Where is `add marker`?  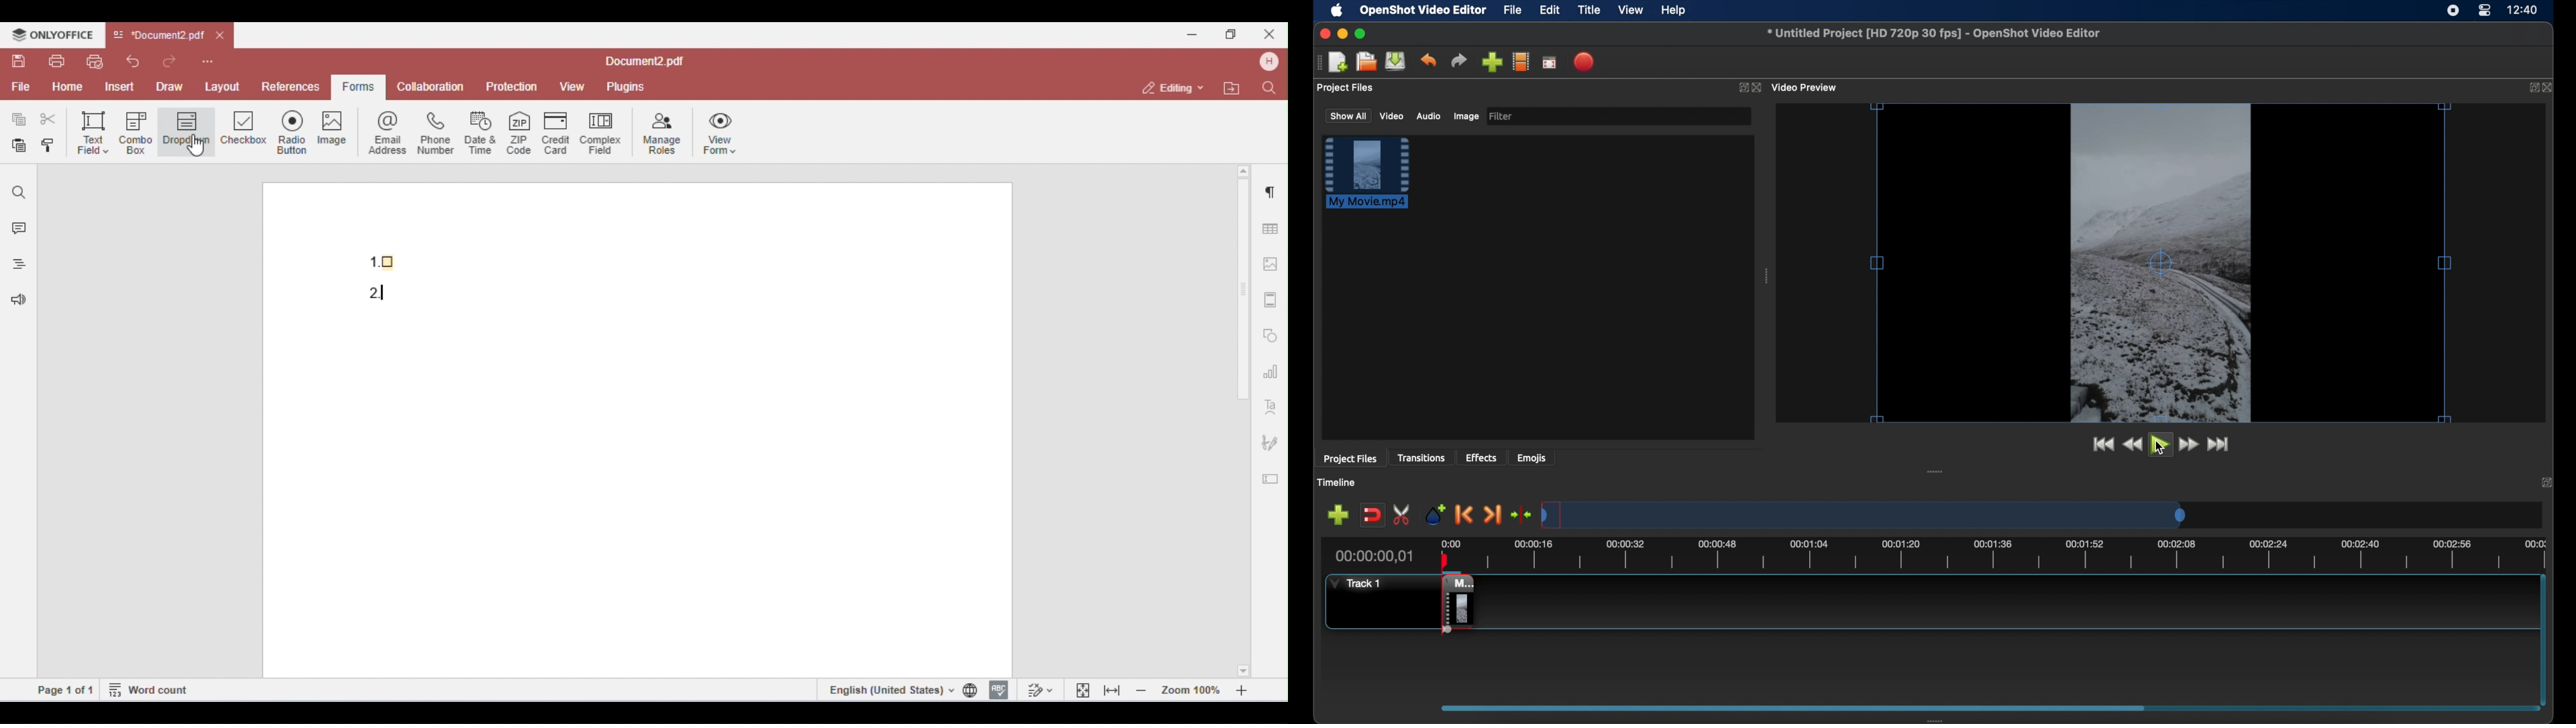 add marker is located at coordinates (1434, 514).